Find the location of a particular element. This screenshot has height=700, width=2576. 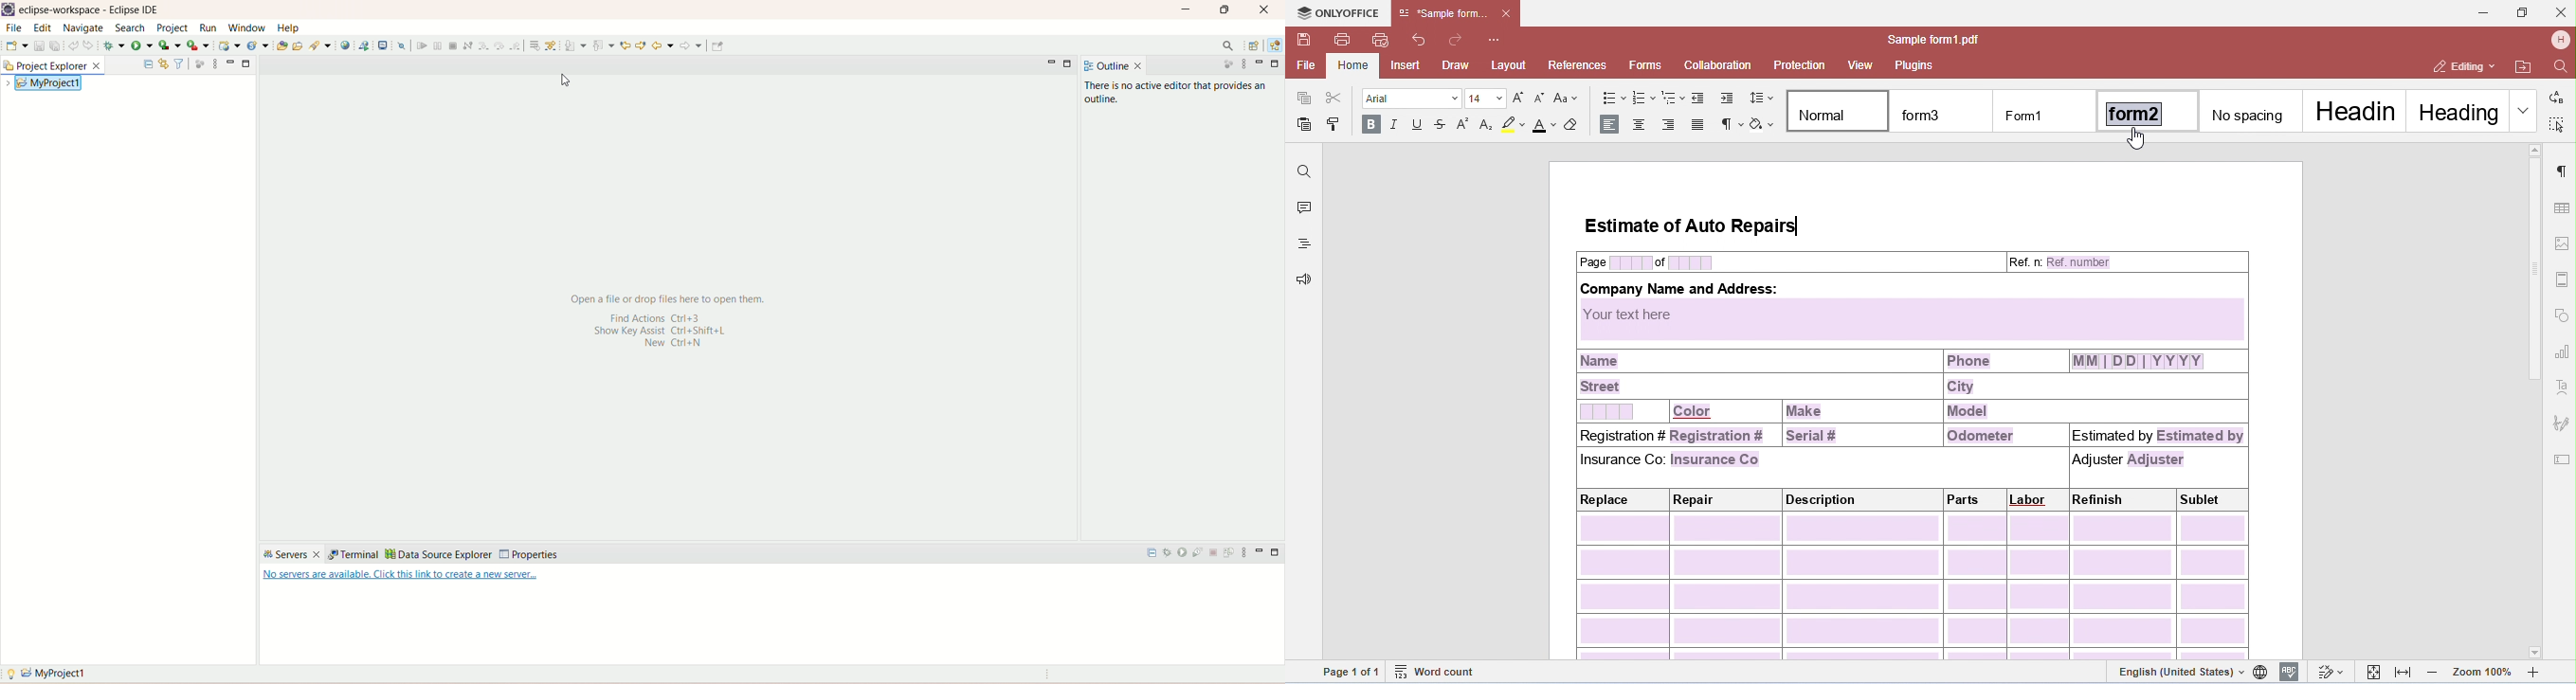

change ease is located at coordinates (1568, 98).